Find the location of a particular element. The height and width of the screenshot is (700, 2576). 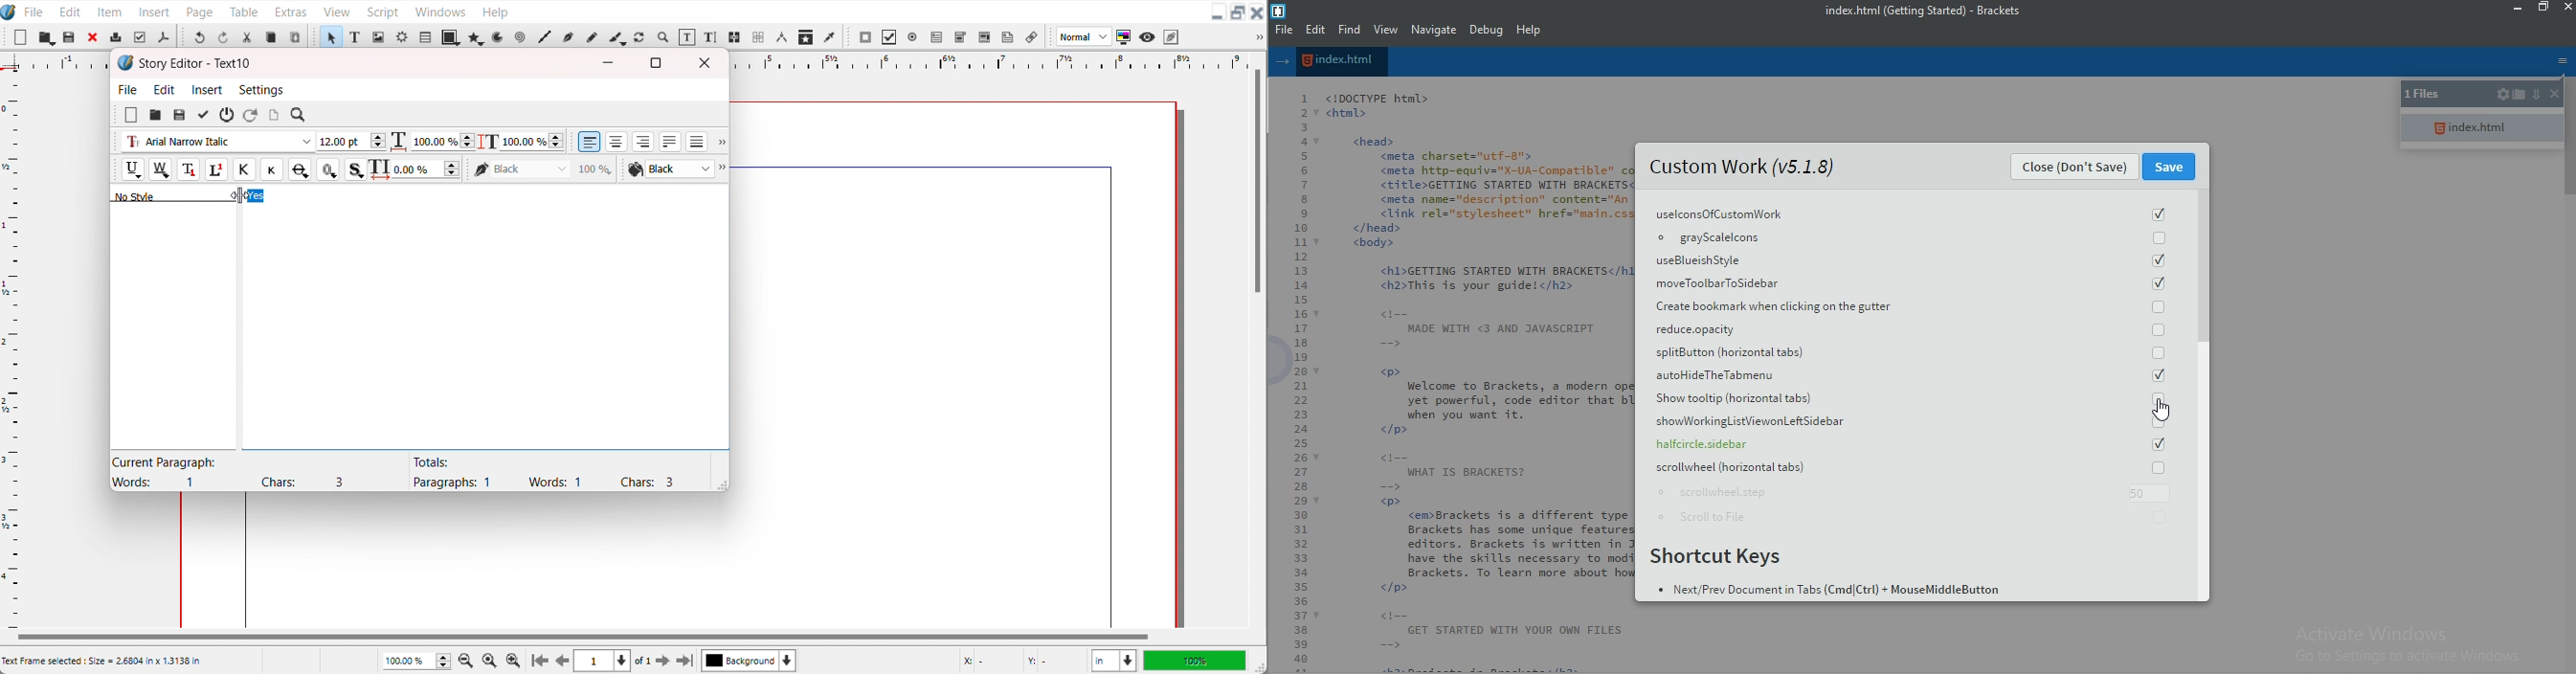

halfcircle.sidebar is located at coordinates (1915, 443).